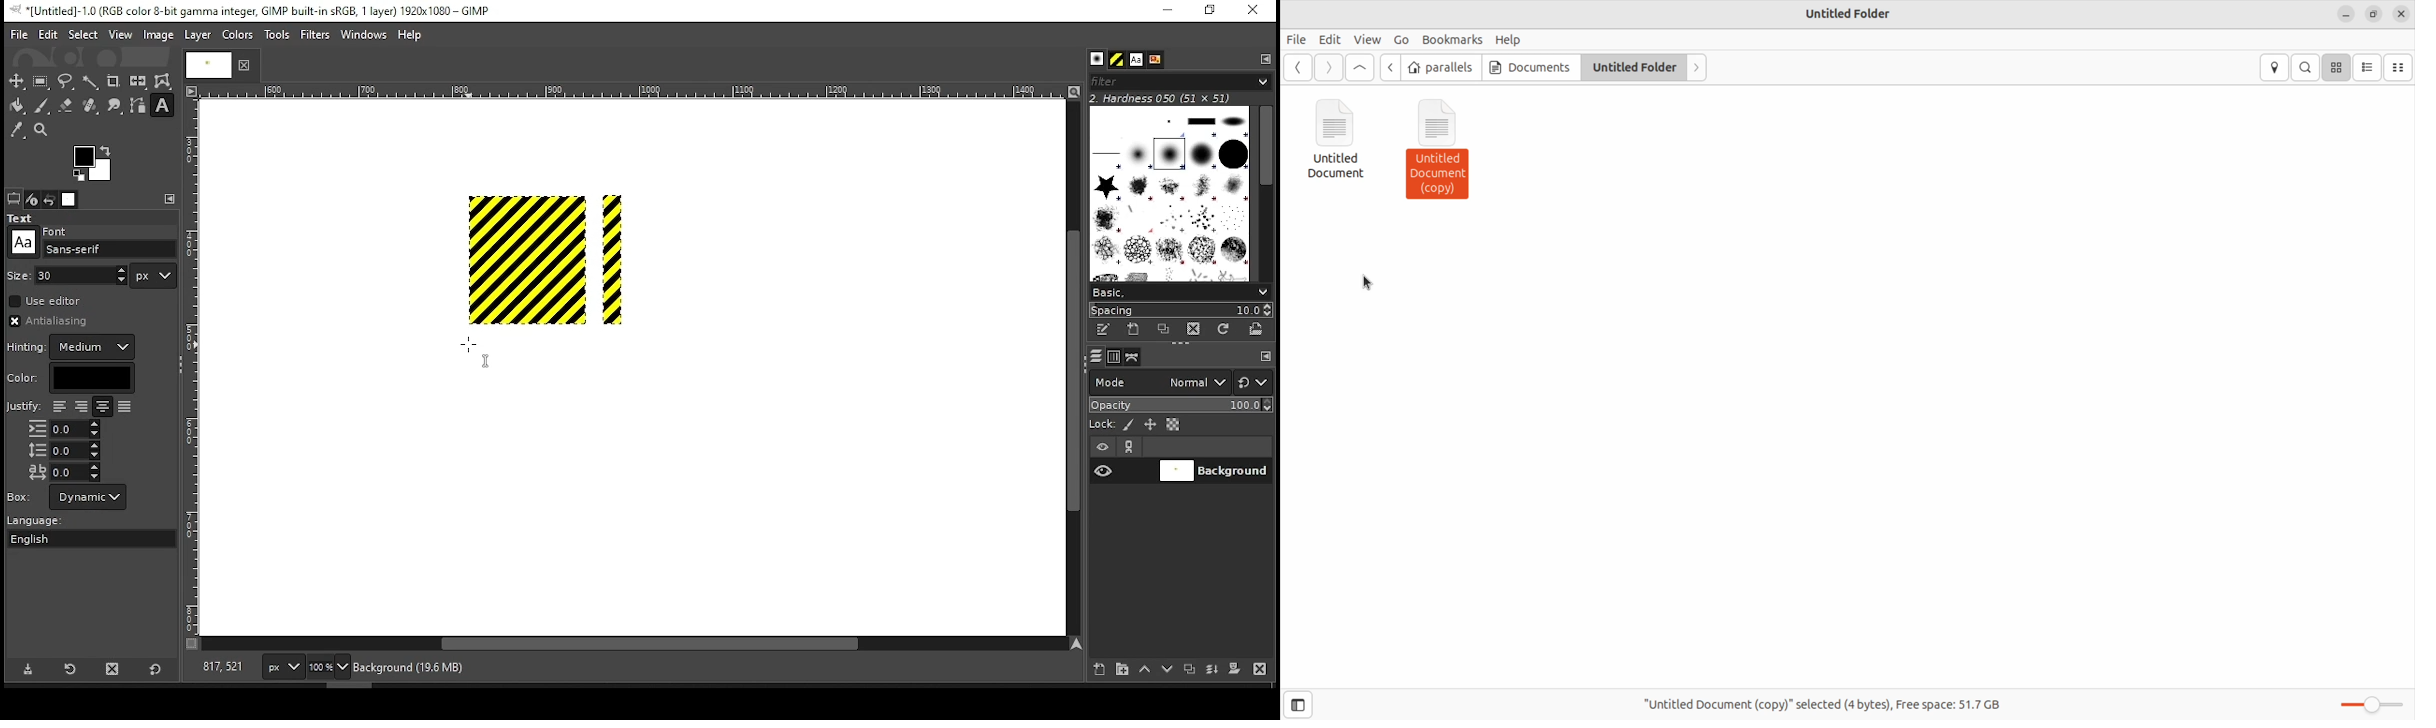 This screenshot has height=728, width=2436. What do you see at coordinates (1145, 671) in the screenshot?
I see `move layer one step up` at bounding box center [1145, 671].